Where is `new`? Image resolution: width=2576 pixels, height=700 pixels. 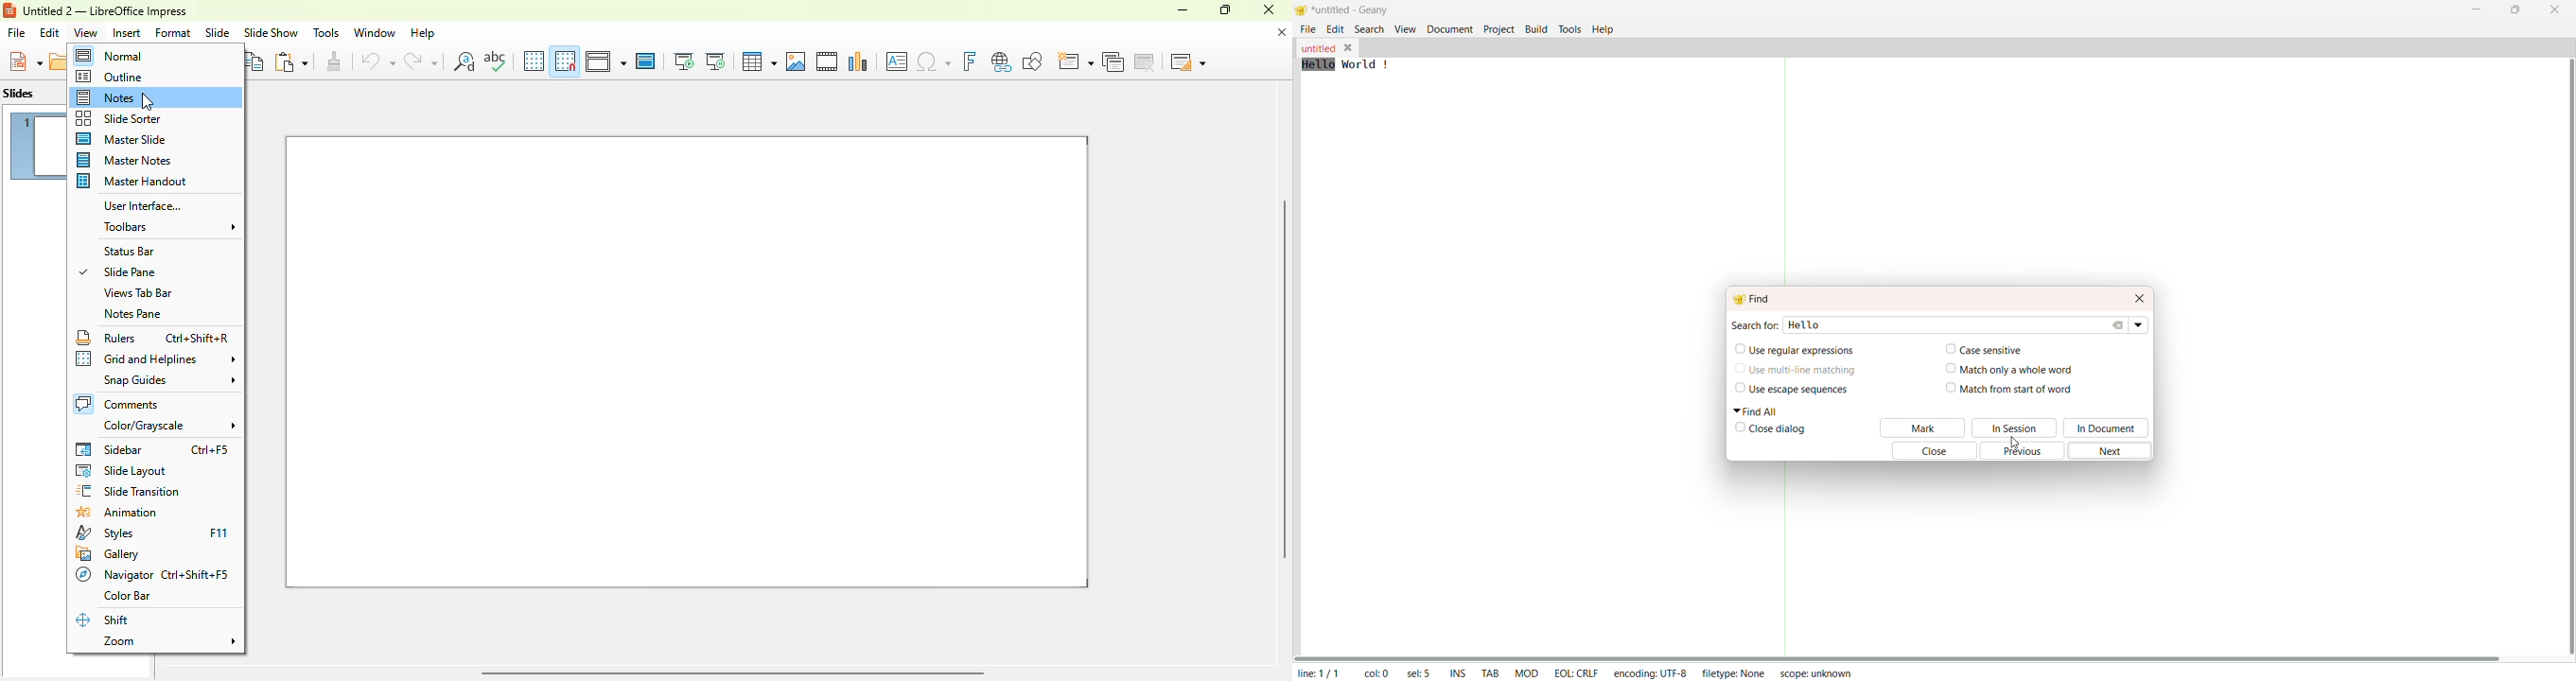 new is located at coordinates (25, 61).